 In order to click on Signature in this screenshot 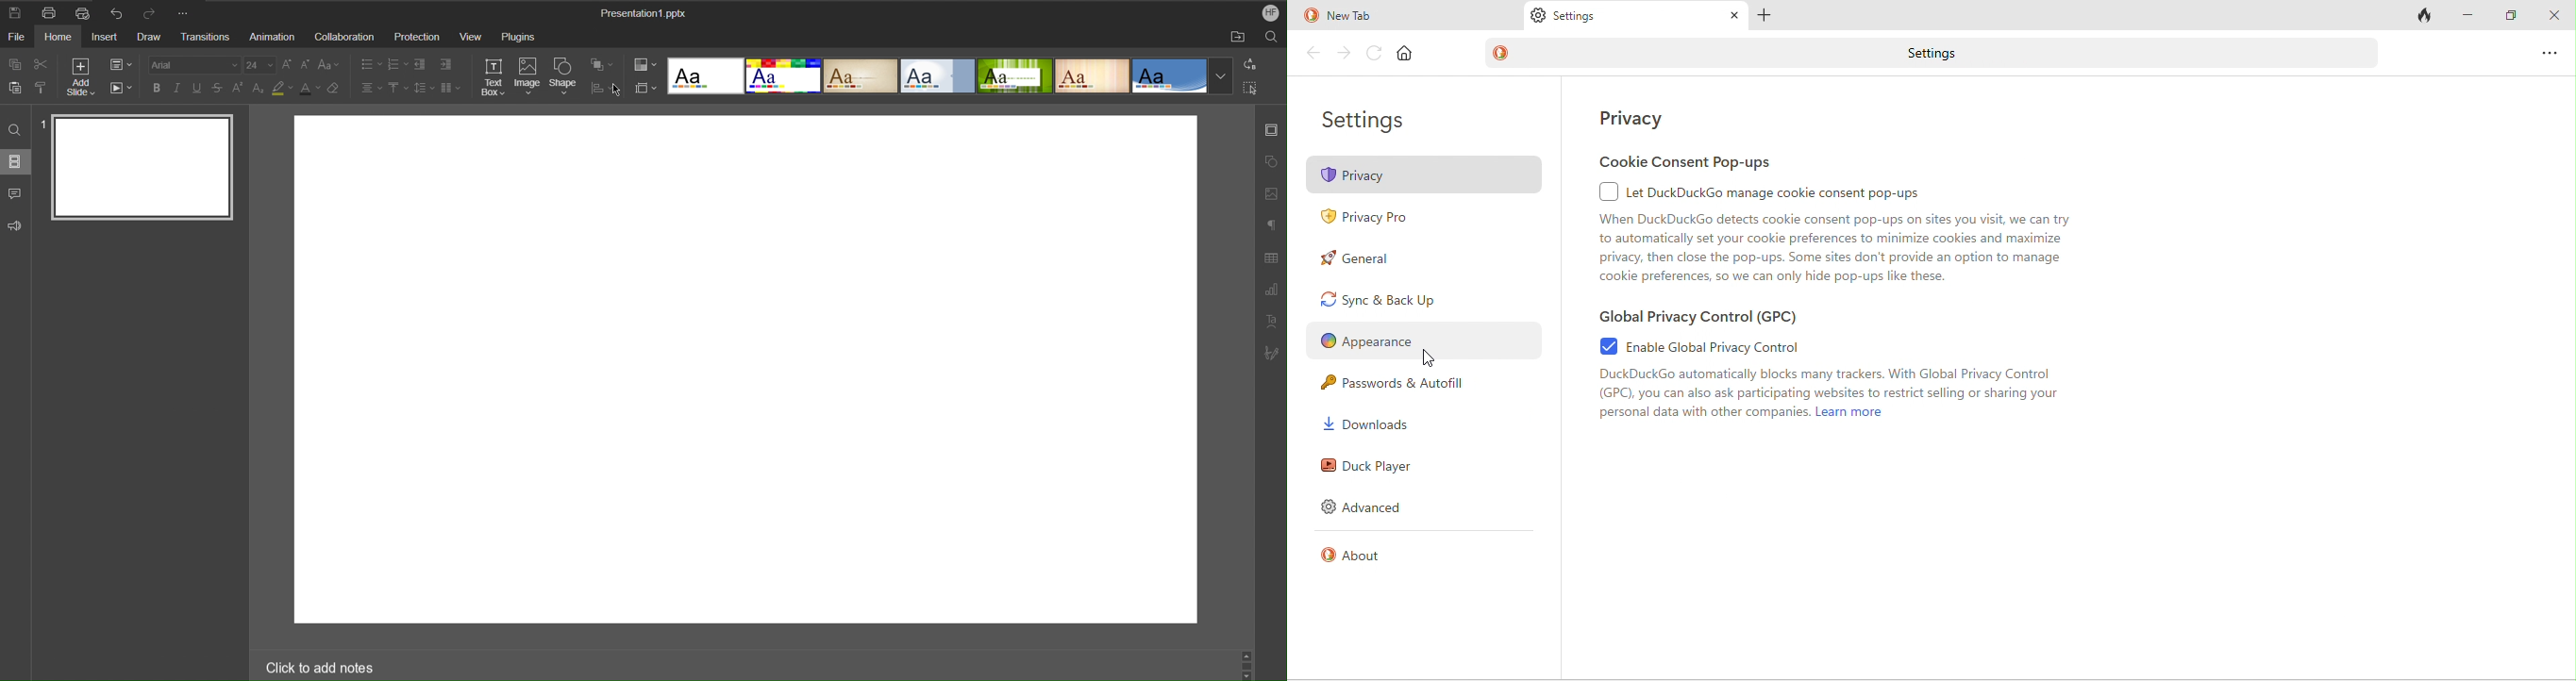, I will do `click(1271, 355)`.